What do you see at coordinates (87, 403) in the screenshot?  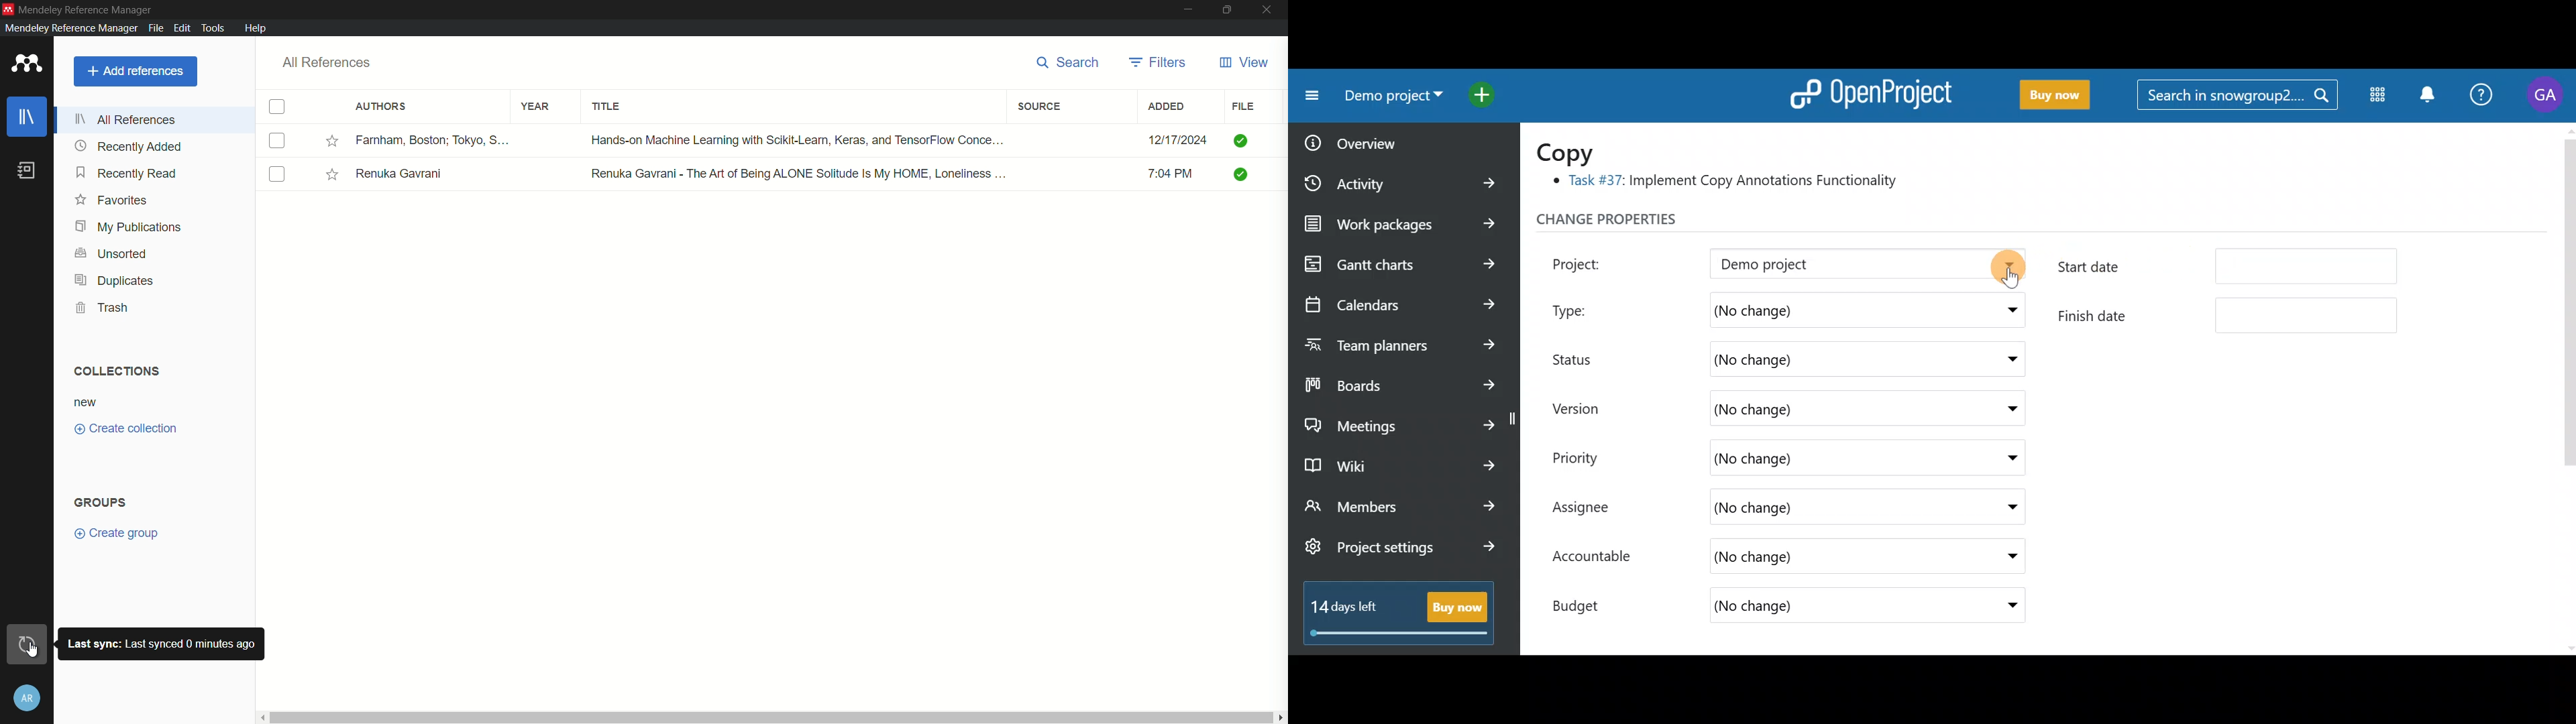 I see `Collection` at bounding box center [87, 403].